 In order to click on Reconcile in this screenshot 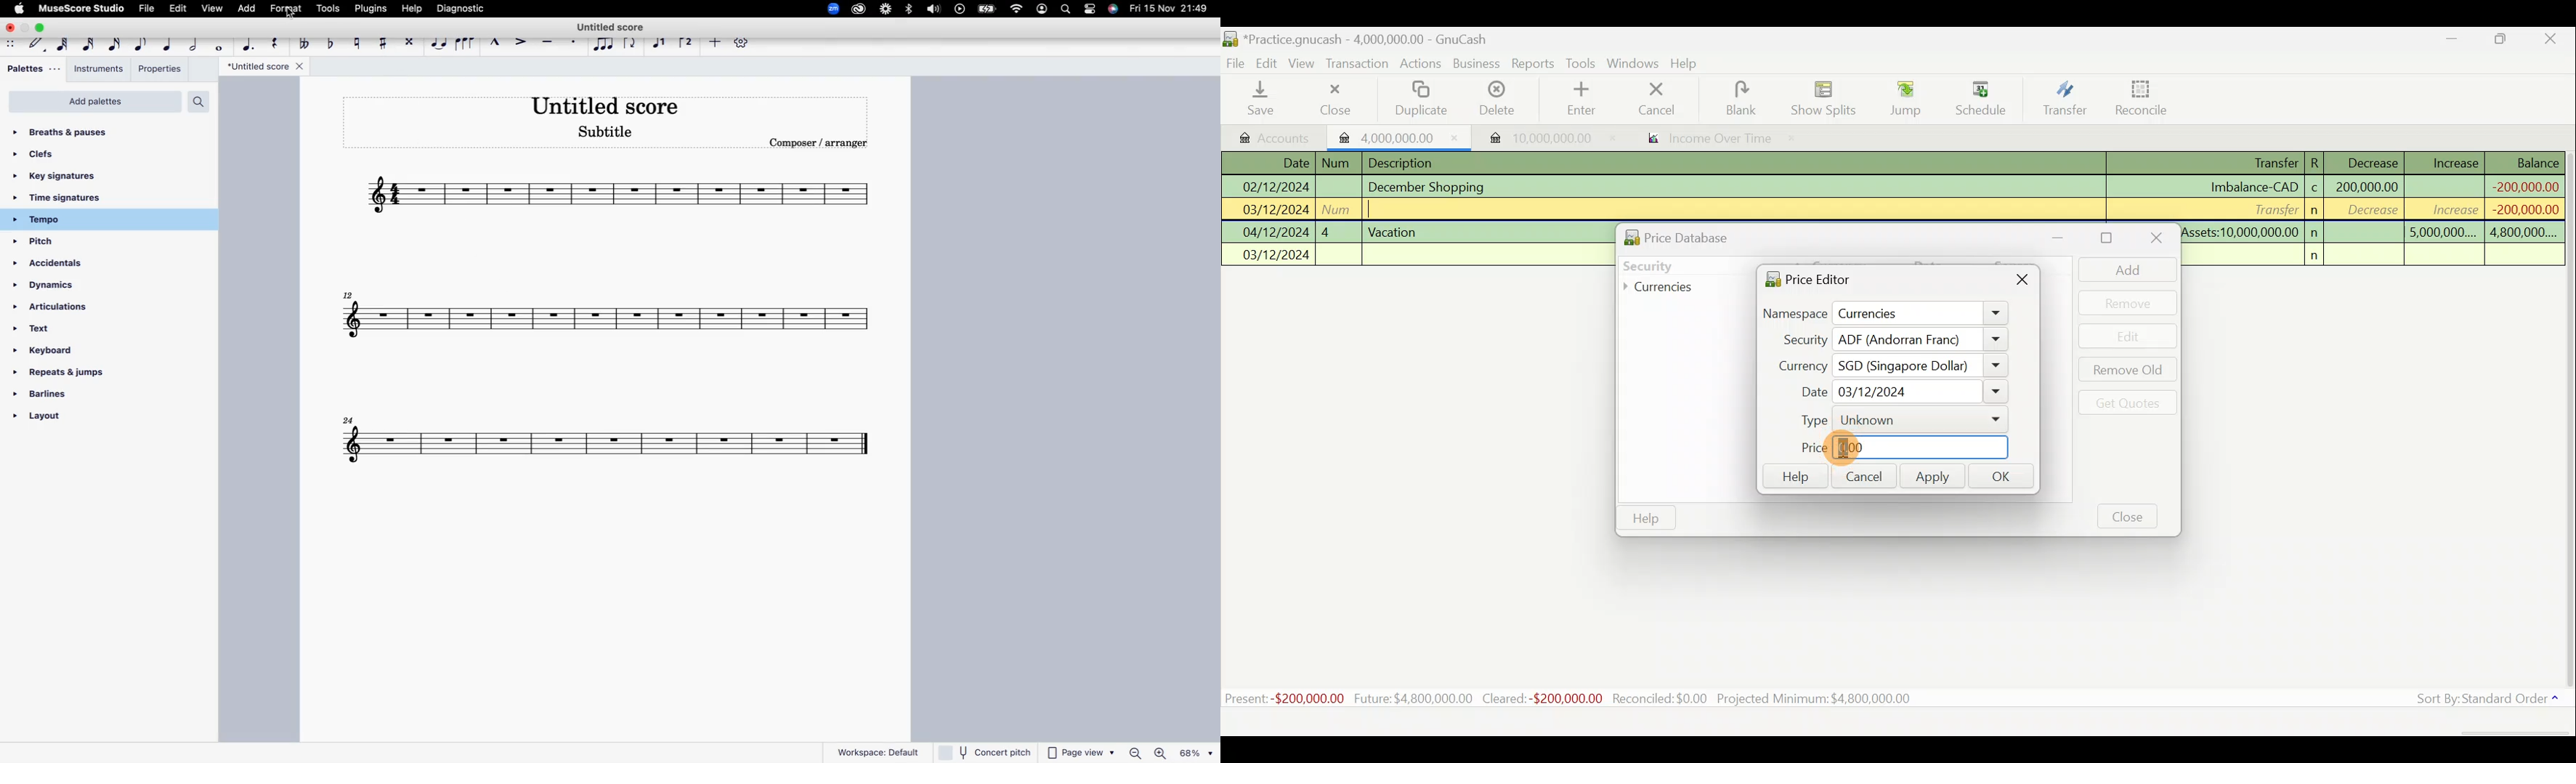, I will do `click(2136, 98)`.